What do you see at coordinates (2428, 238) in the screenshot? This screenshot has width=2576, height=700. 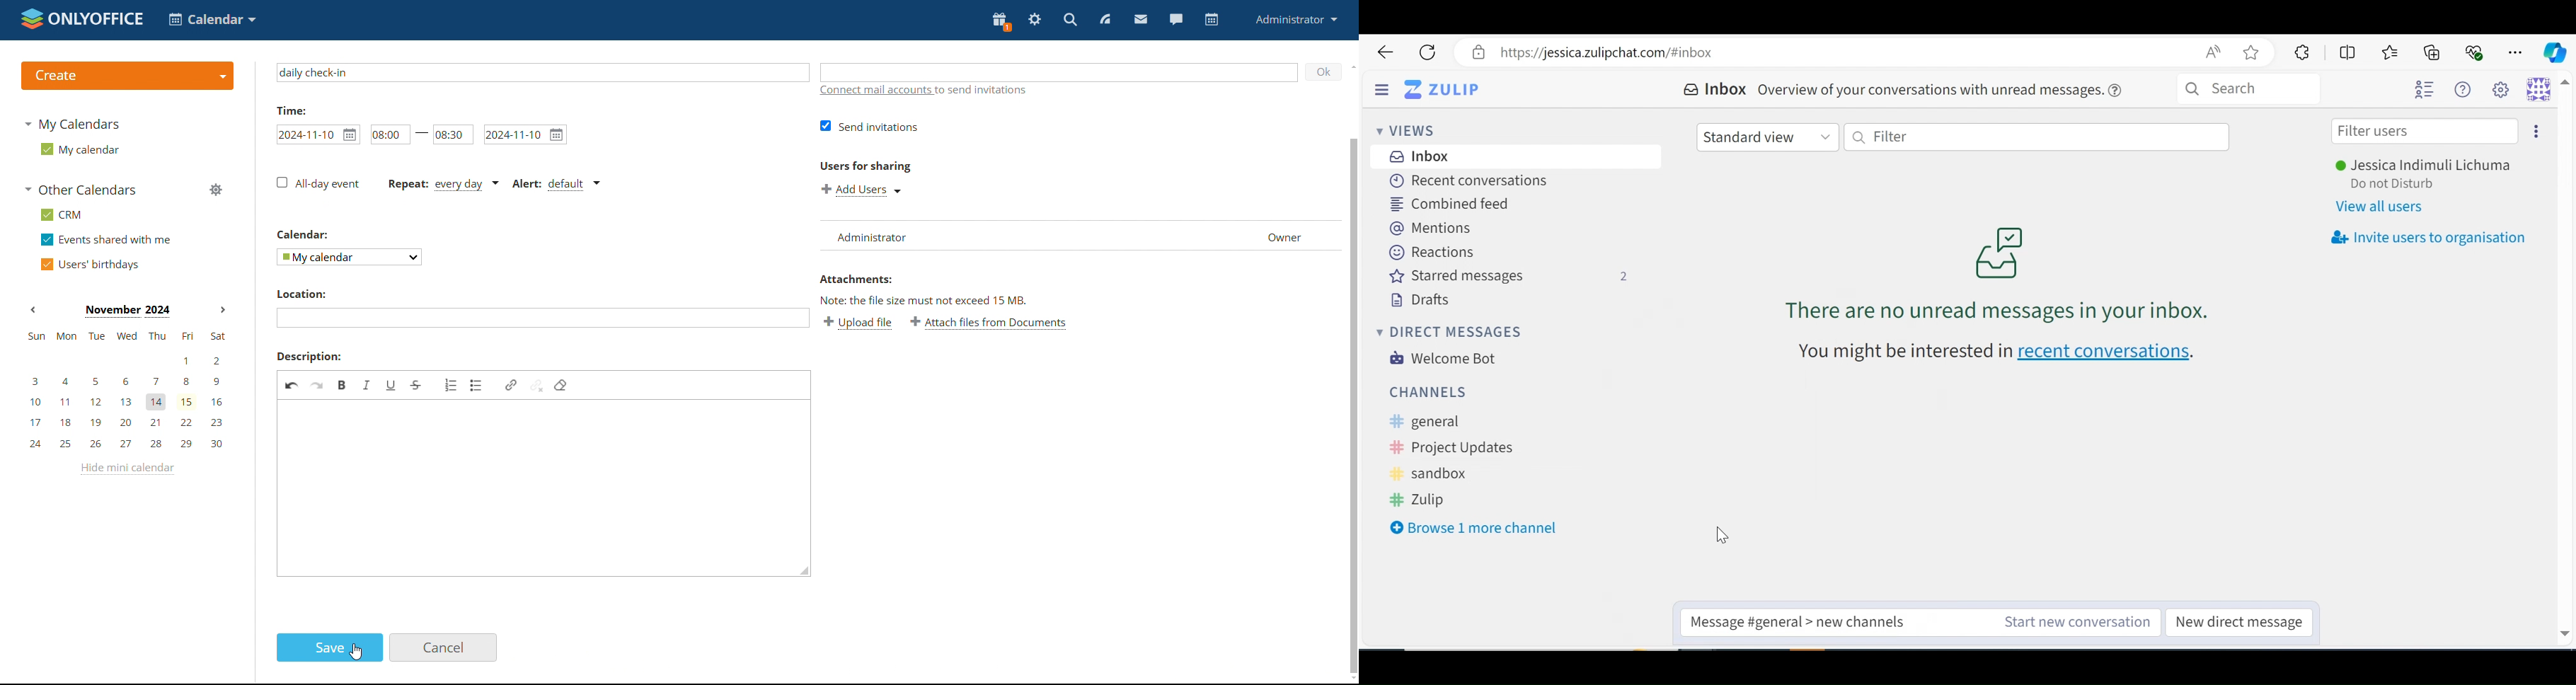 I see `Invite user to oragnisation` at bounding box center [2428, 238].